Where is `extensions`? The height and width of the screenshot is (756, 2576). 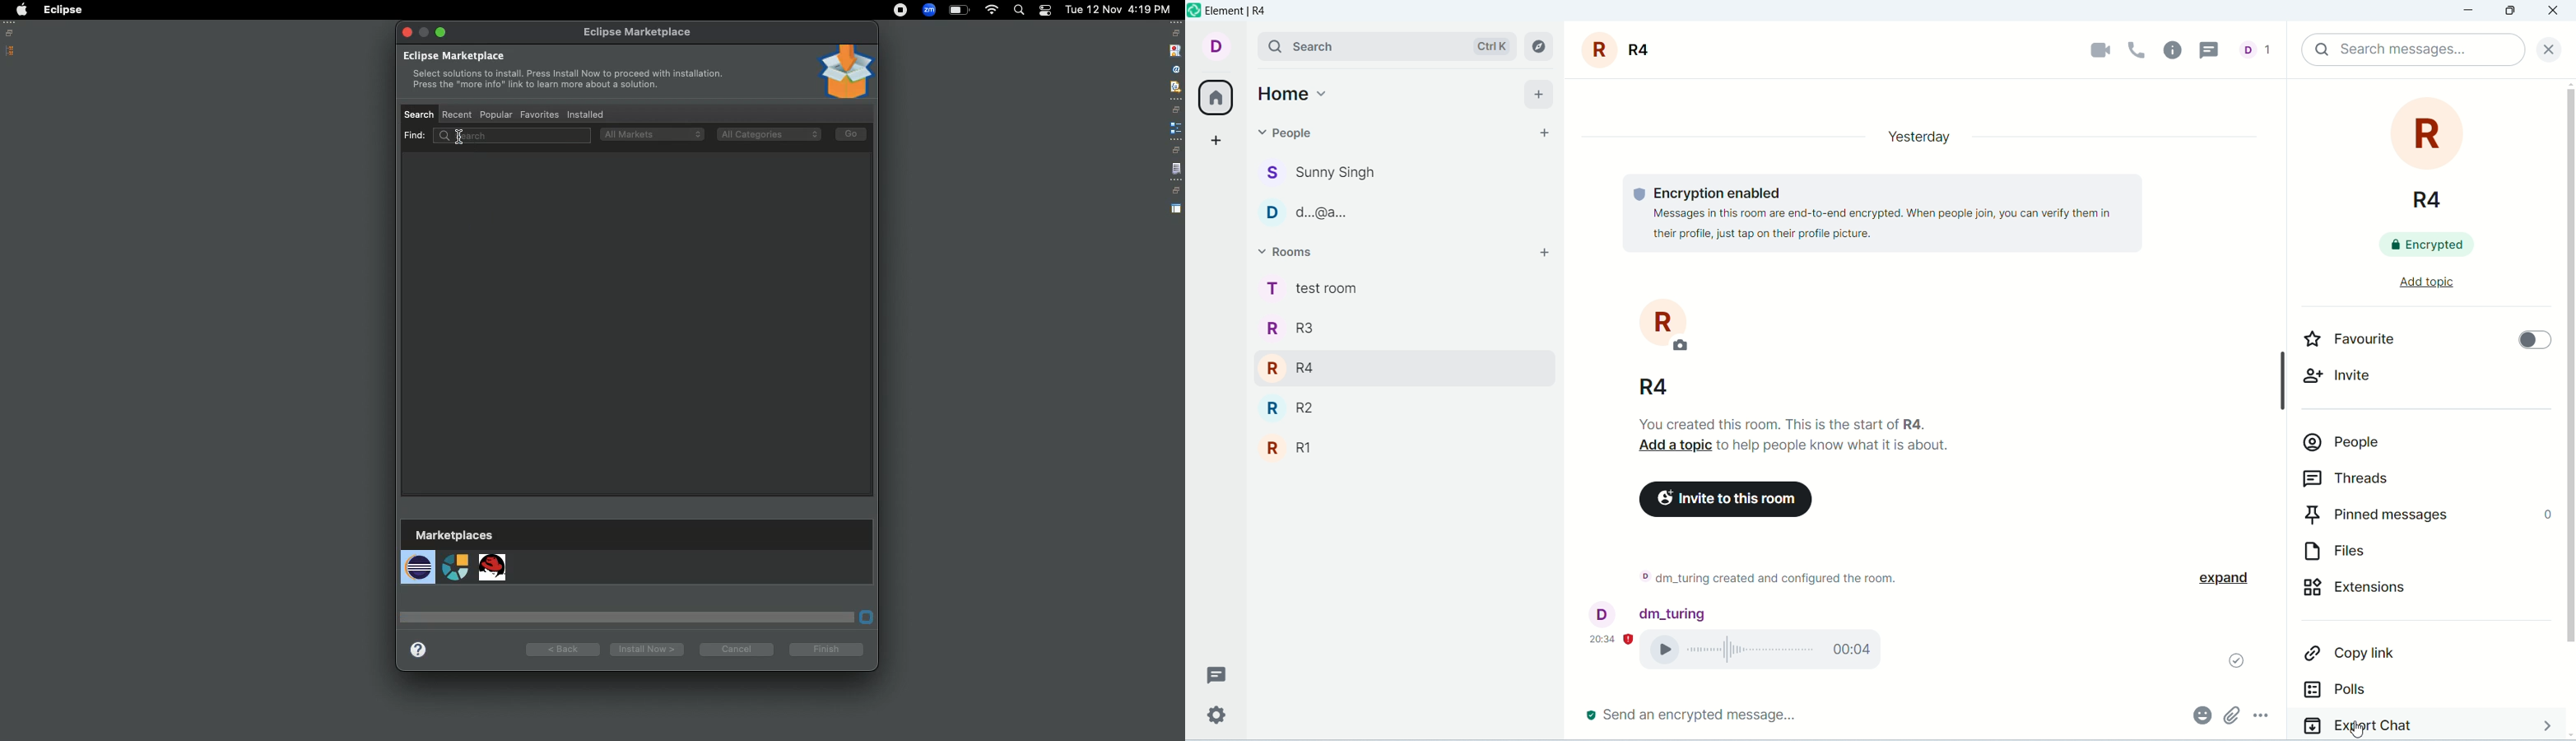
extensions is located at coordinates (2406, 592).